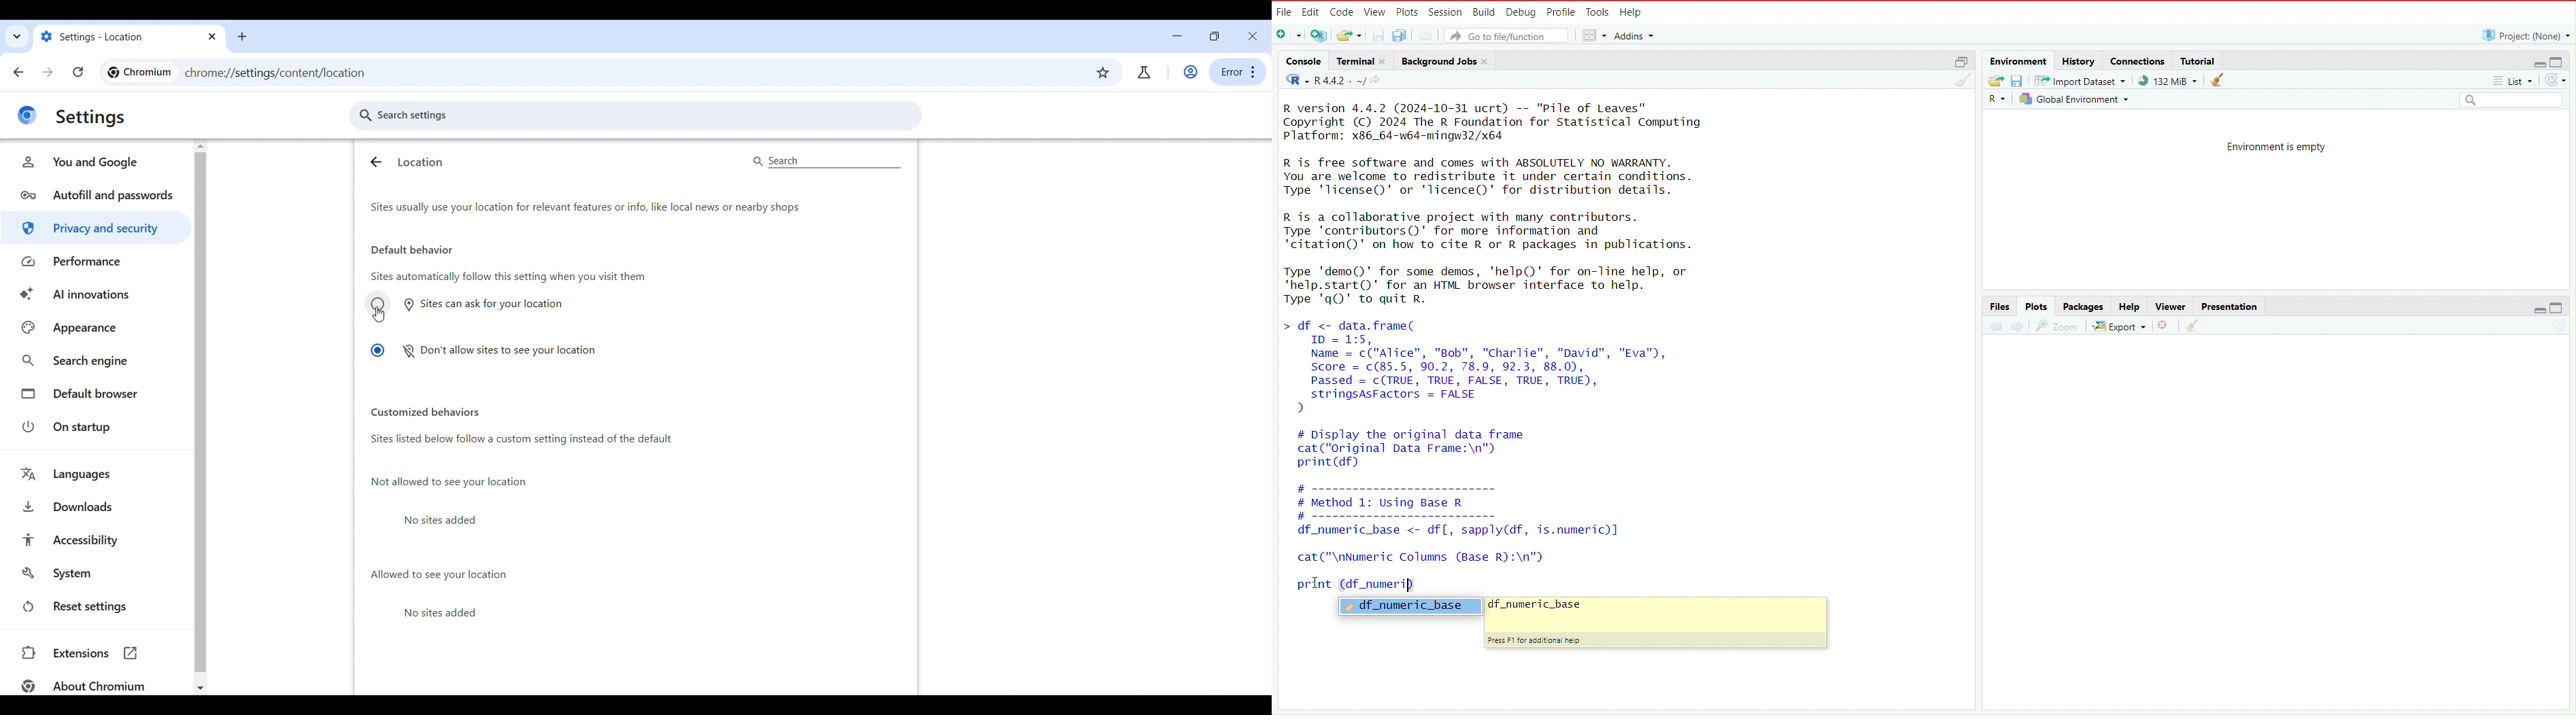  What do you see at coordinates (2518, 80) in the screenshot?
I see `list` at bounding box center [2518, 80].